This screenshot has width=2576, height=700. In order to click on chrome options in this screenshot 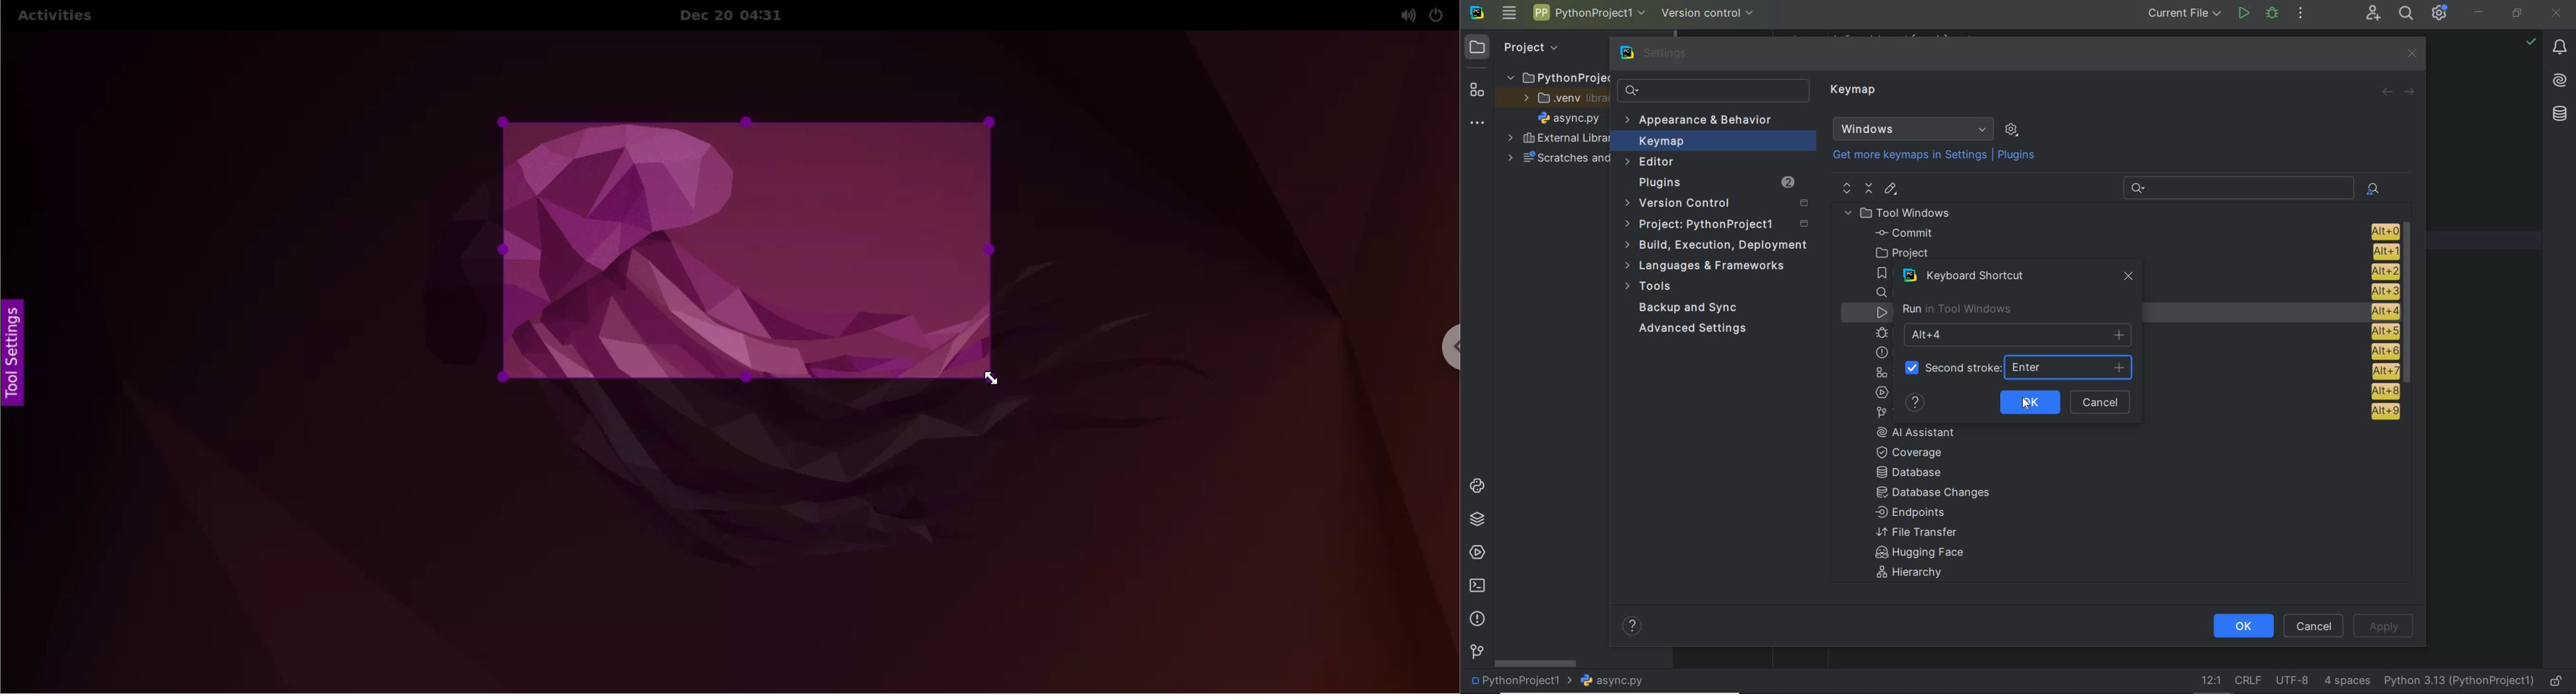, I will do `click(1448, 348)`.